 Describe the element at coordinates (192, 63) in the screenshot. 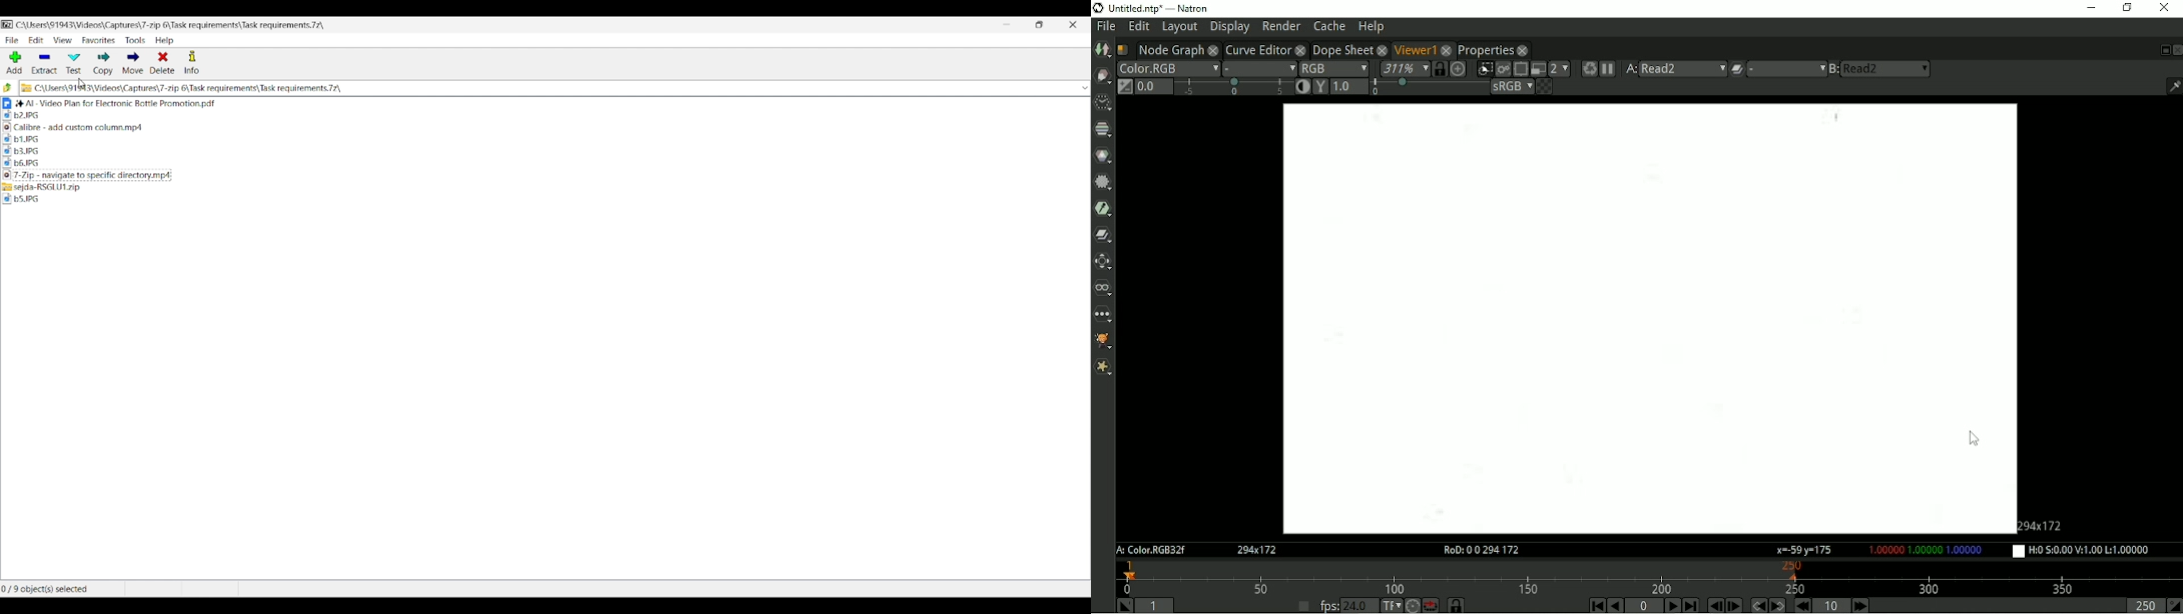

I see `Info` at that location.